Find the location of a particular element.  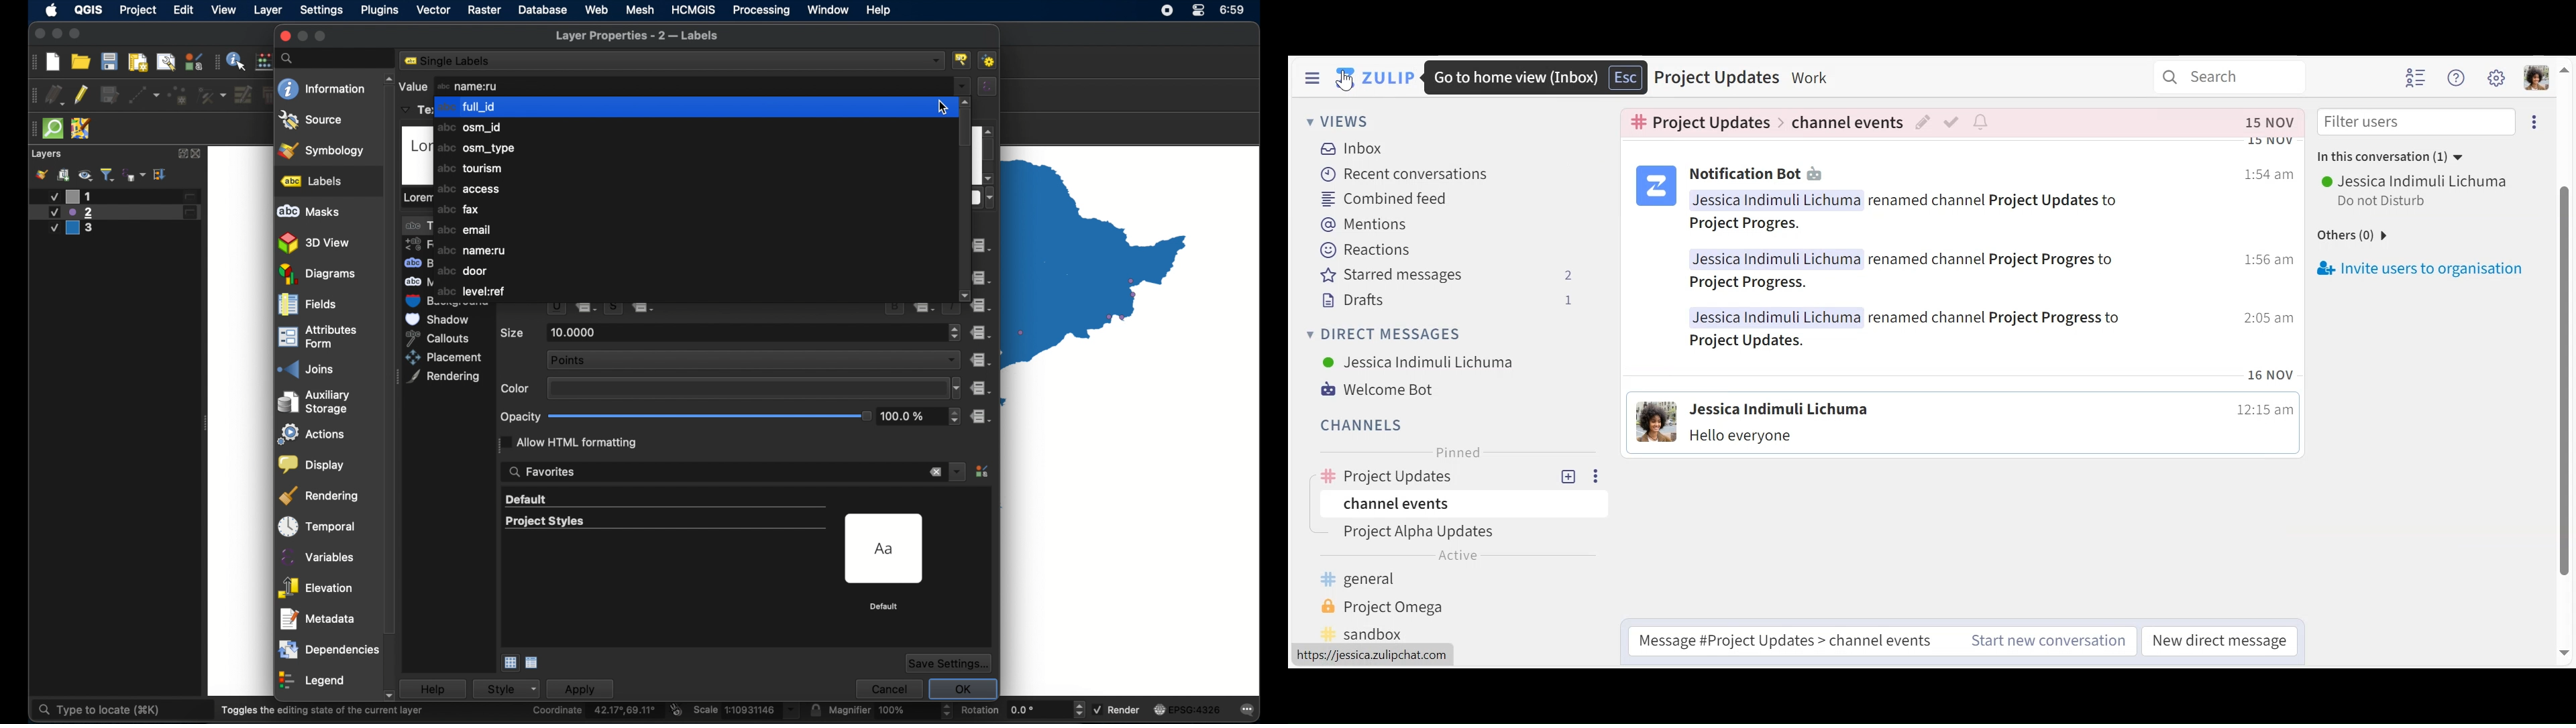

QGIS is located at coordinates (90, 9).